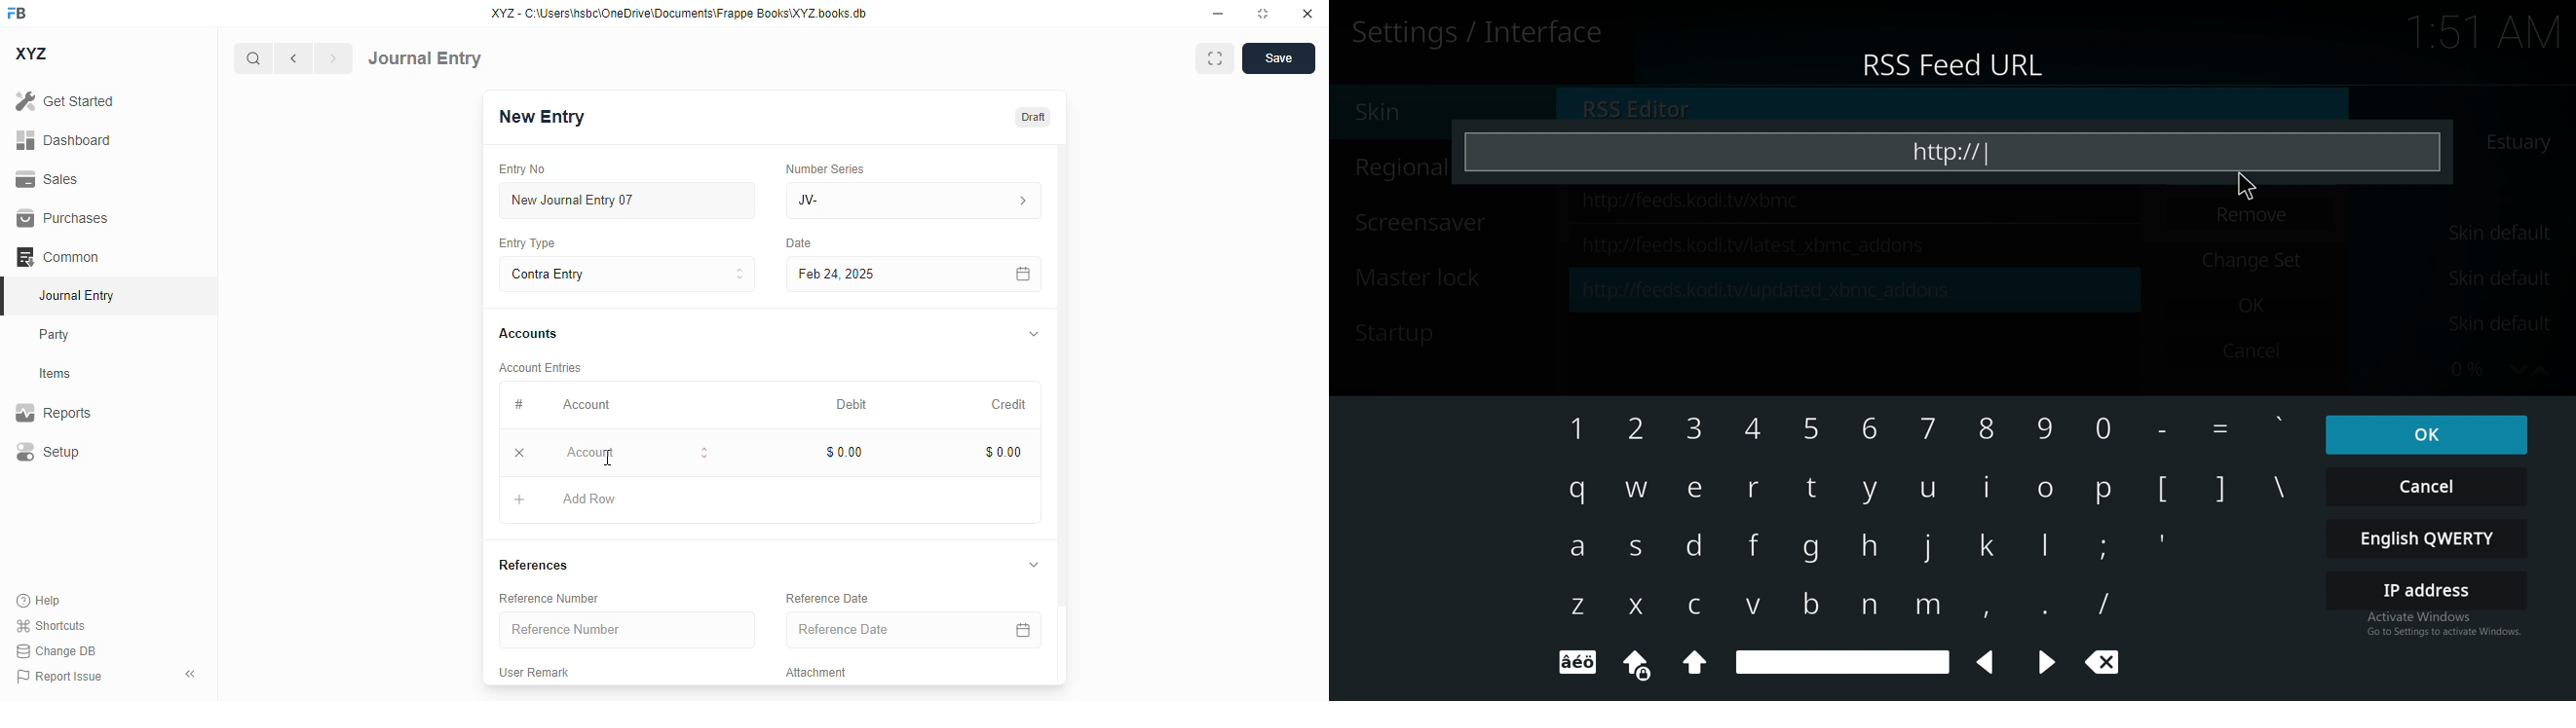 The height and width of the screenshot is (728, 2576). I want to click on save, so click(1278, 58).